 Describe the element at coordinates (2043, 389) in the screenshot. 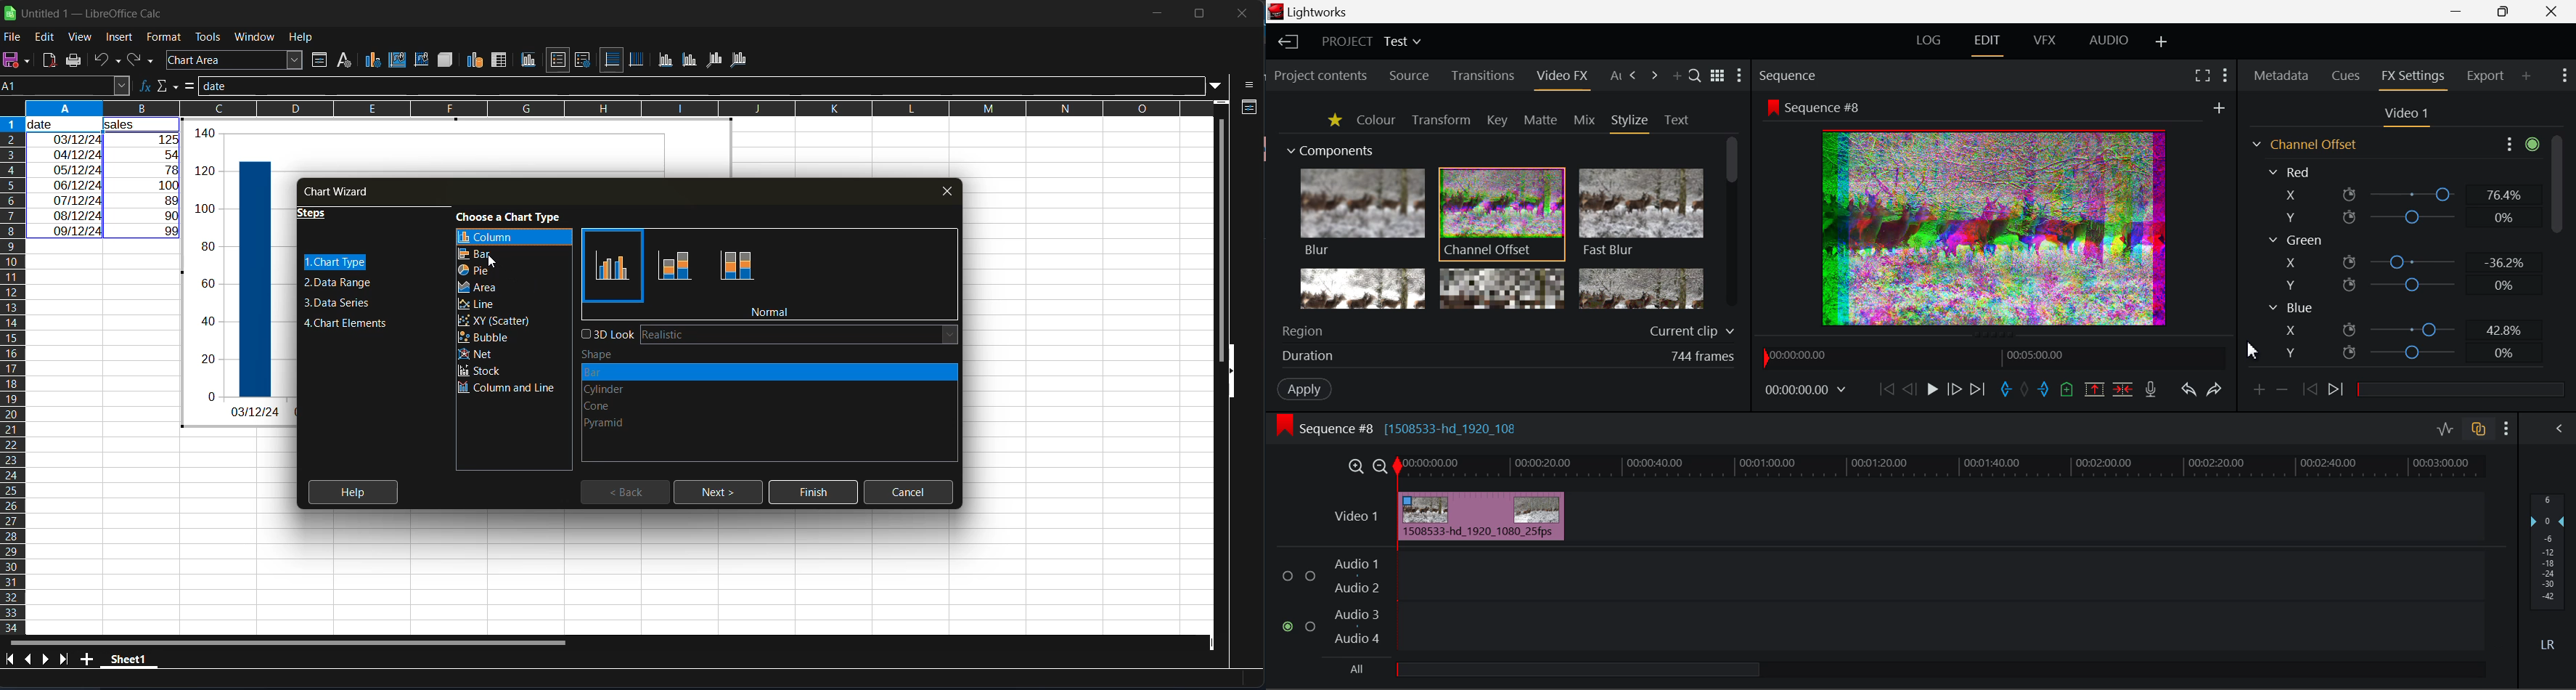

I see `Mark Out` at that location.